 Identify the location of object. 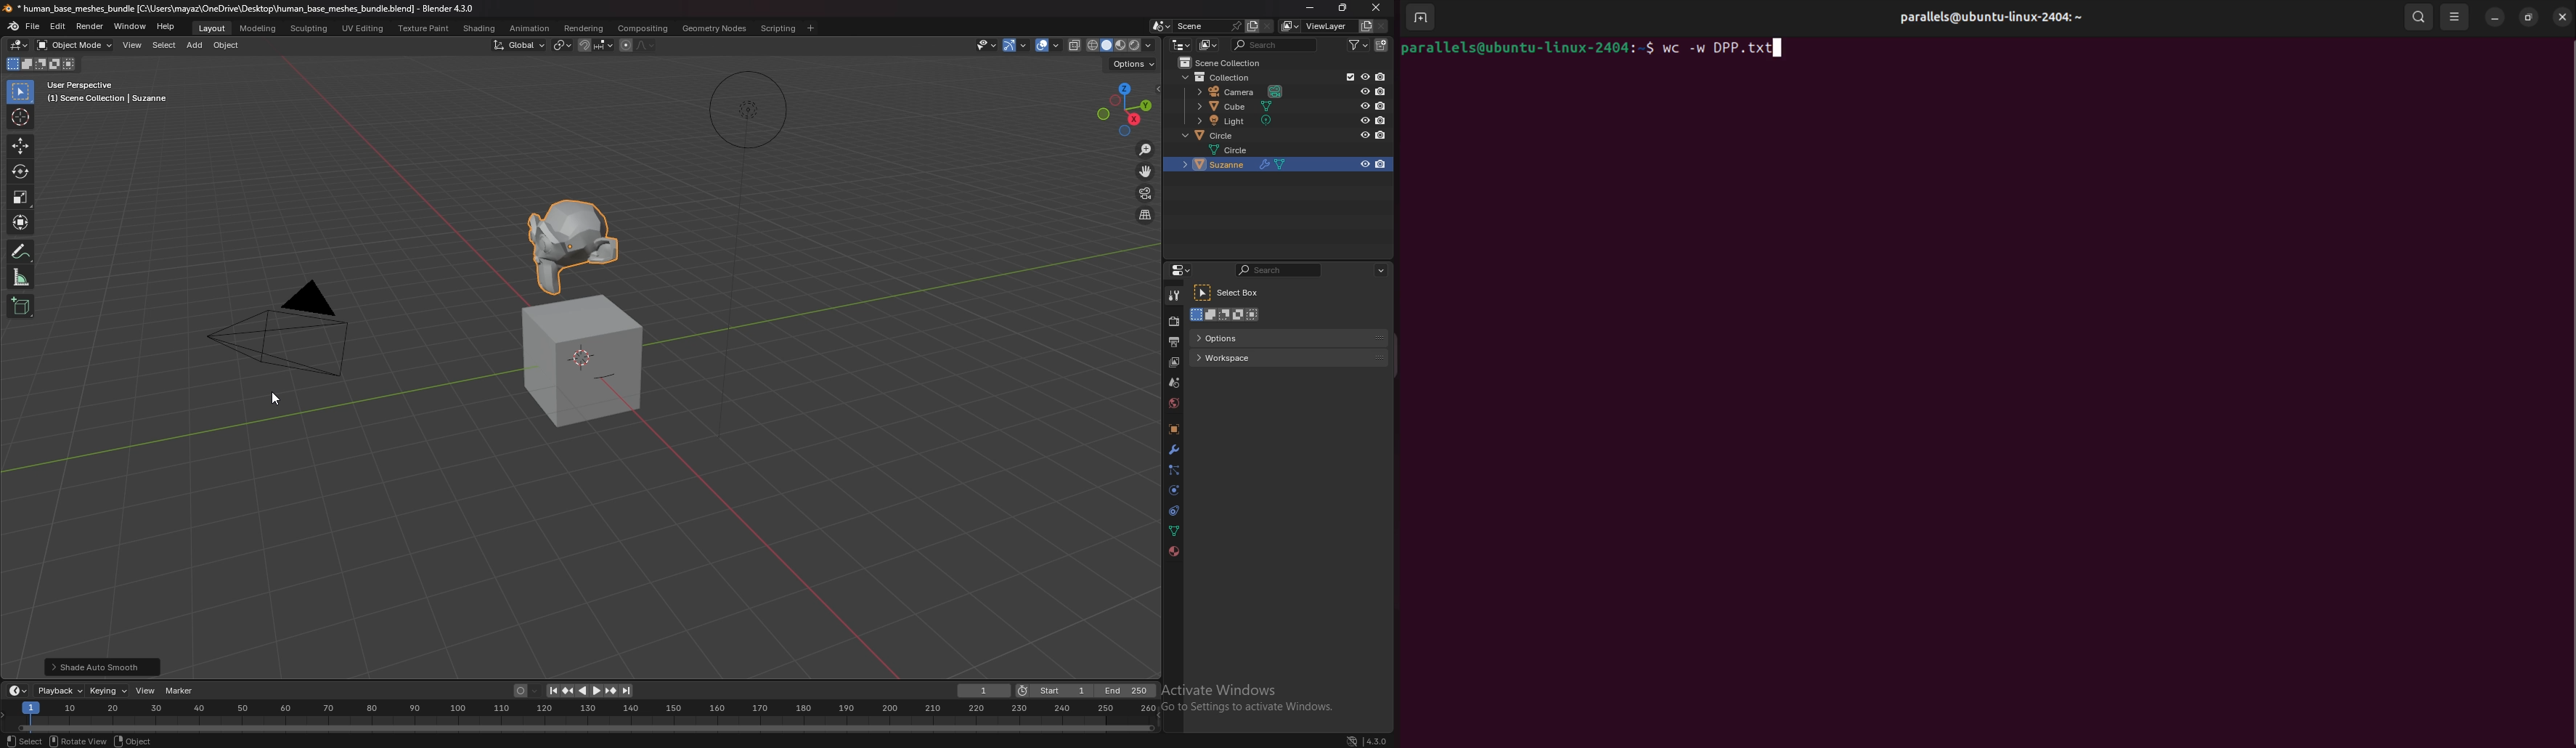
(144, 741).